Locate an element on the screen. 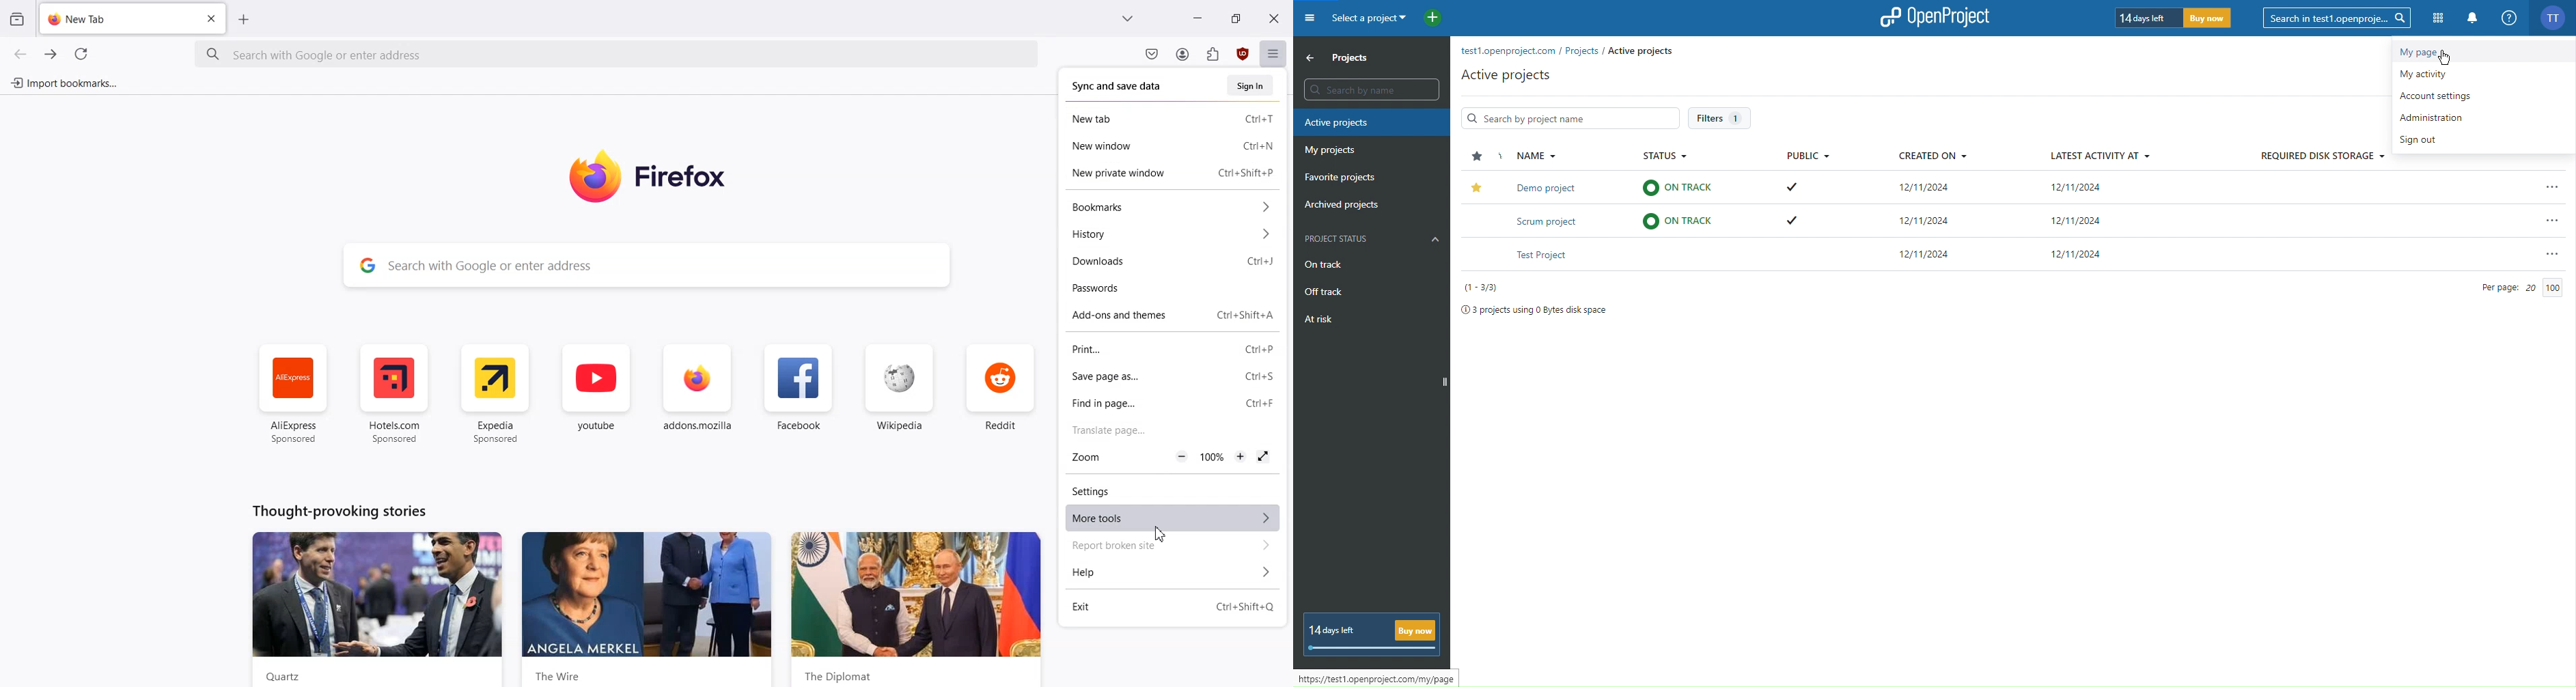 The width and height of the screenshot is (2576, 700). Projects is located at coordinates (1345, 59).